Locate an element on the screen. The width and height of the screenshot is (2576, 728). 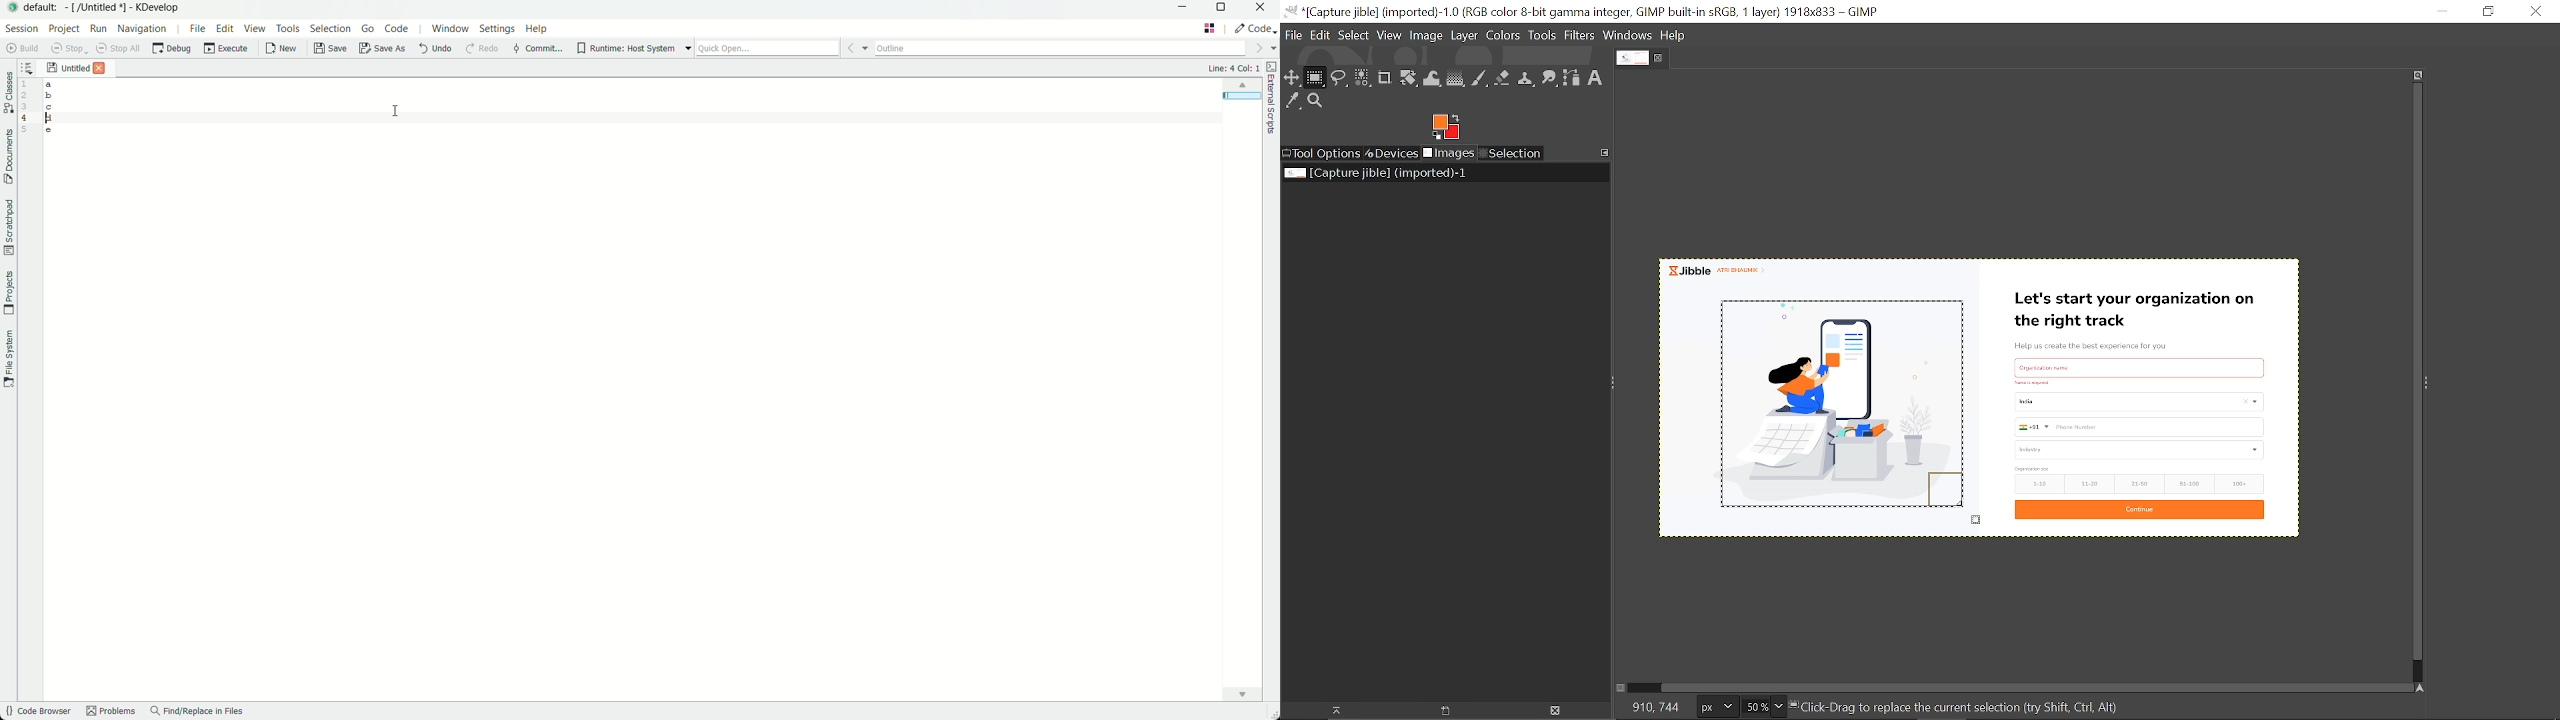
problems is located at coordinates (110, 712).